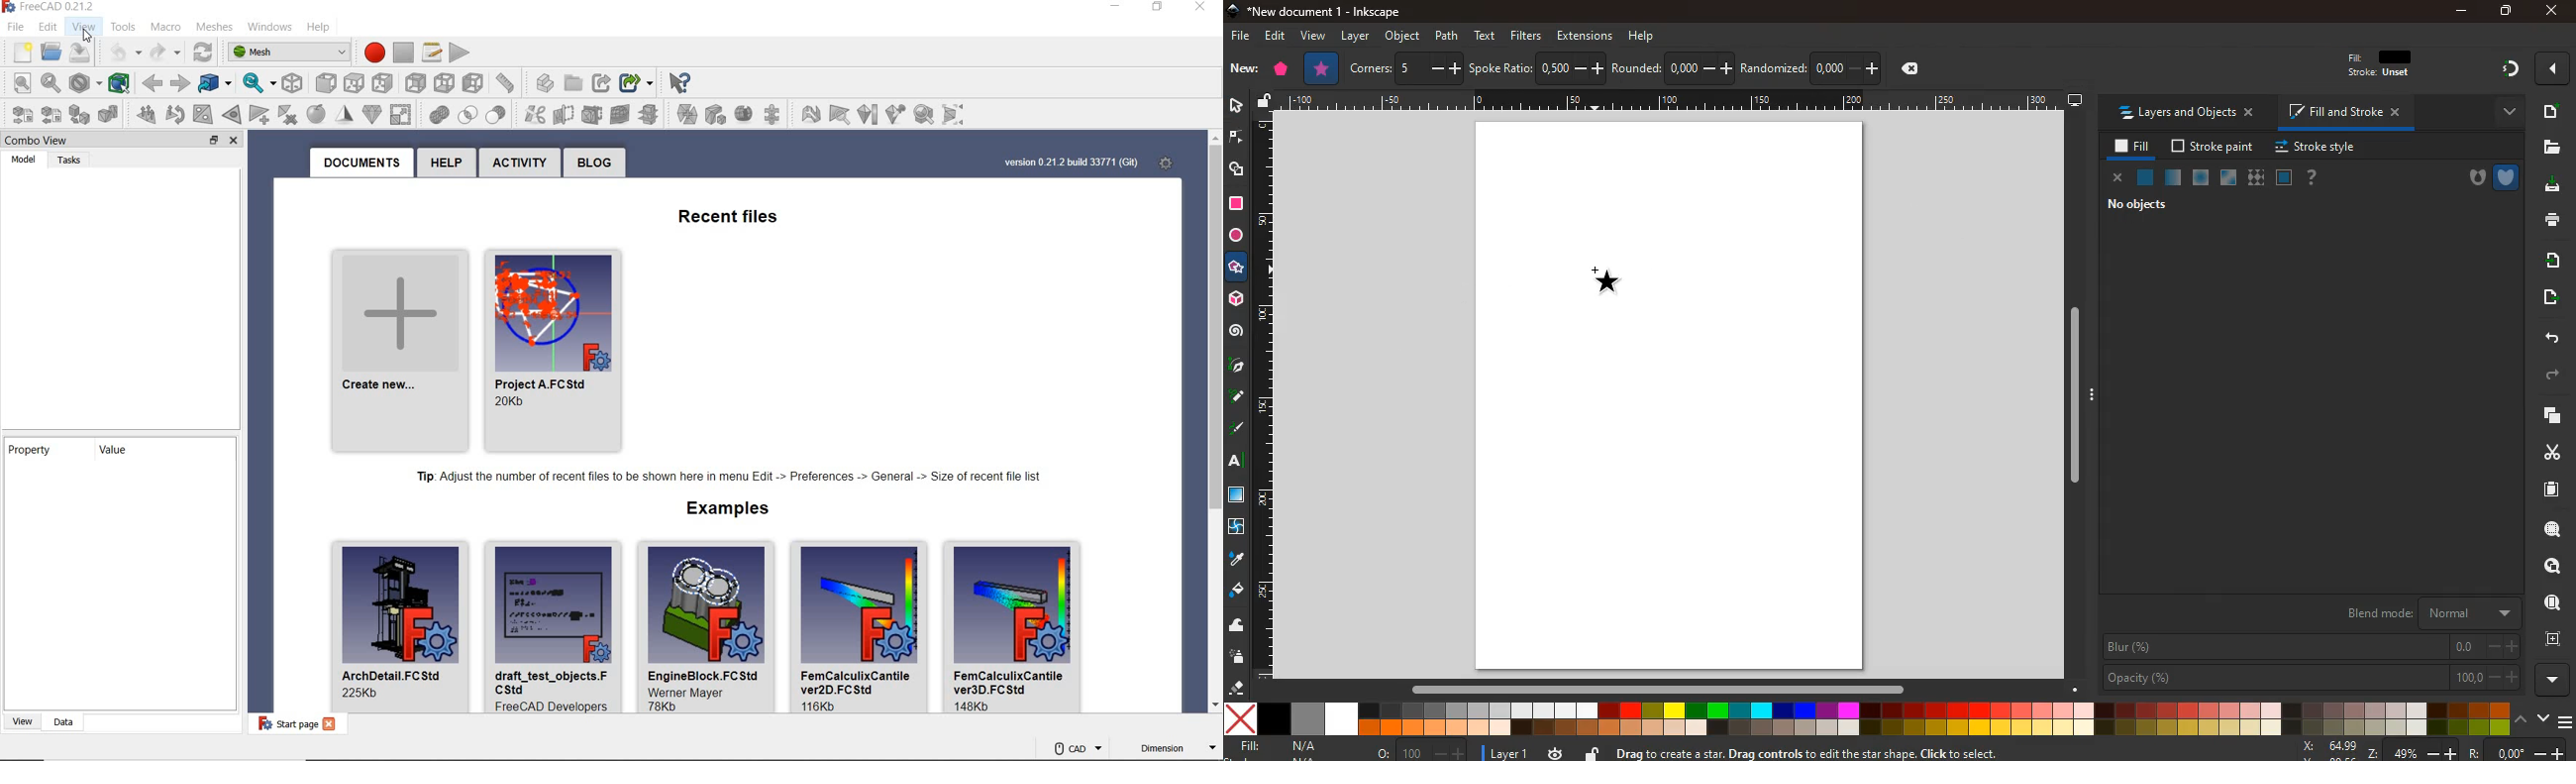  Describe the element at coordinates (1278, 746) in the screenshot. I see `fill` at that location.